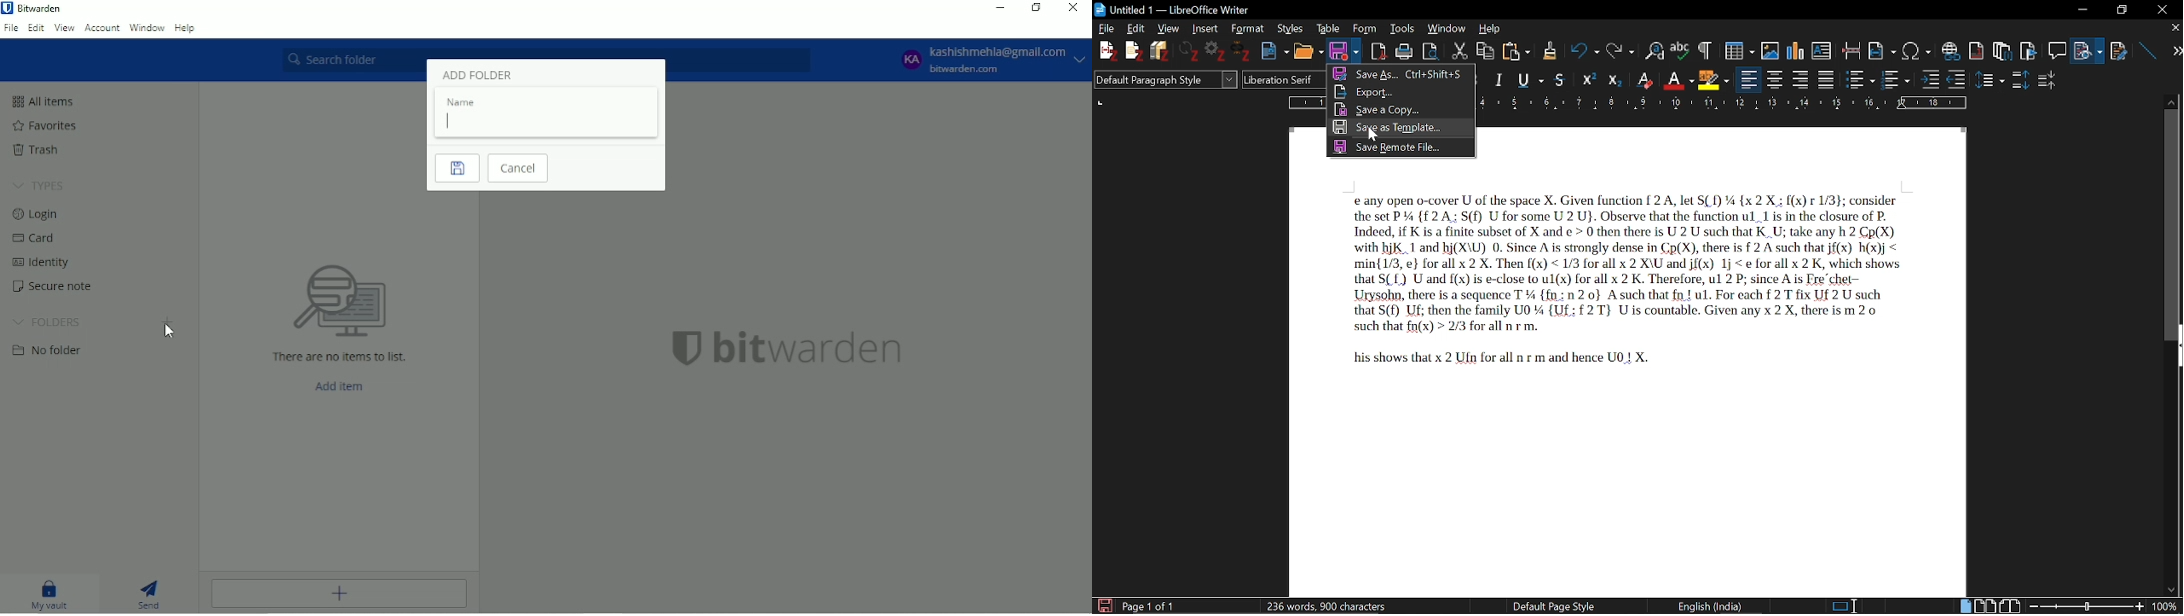 Image resolution: width=2184 pixels, height=616 pixels. I want to click on New File, so click(1106, 51).